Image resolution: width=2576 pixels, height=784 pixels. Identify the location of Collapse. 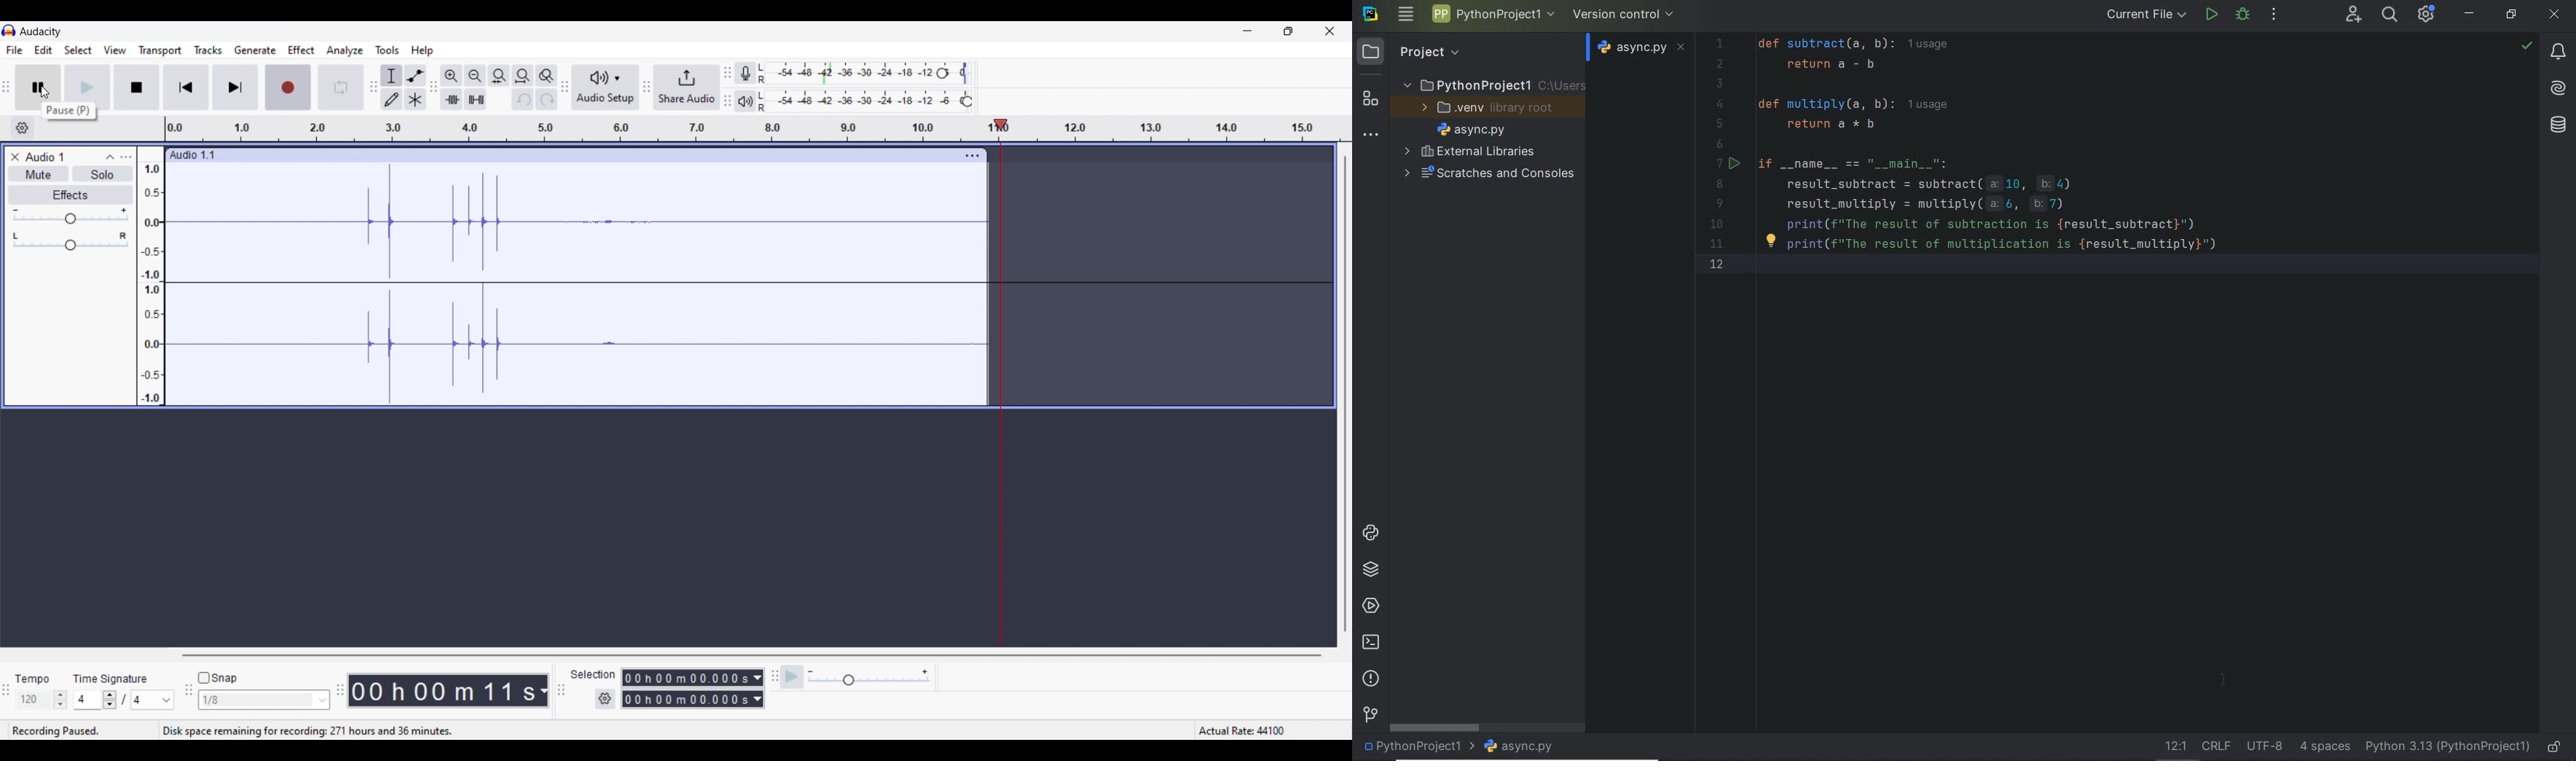
(110, 157).